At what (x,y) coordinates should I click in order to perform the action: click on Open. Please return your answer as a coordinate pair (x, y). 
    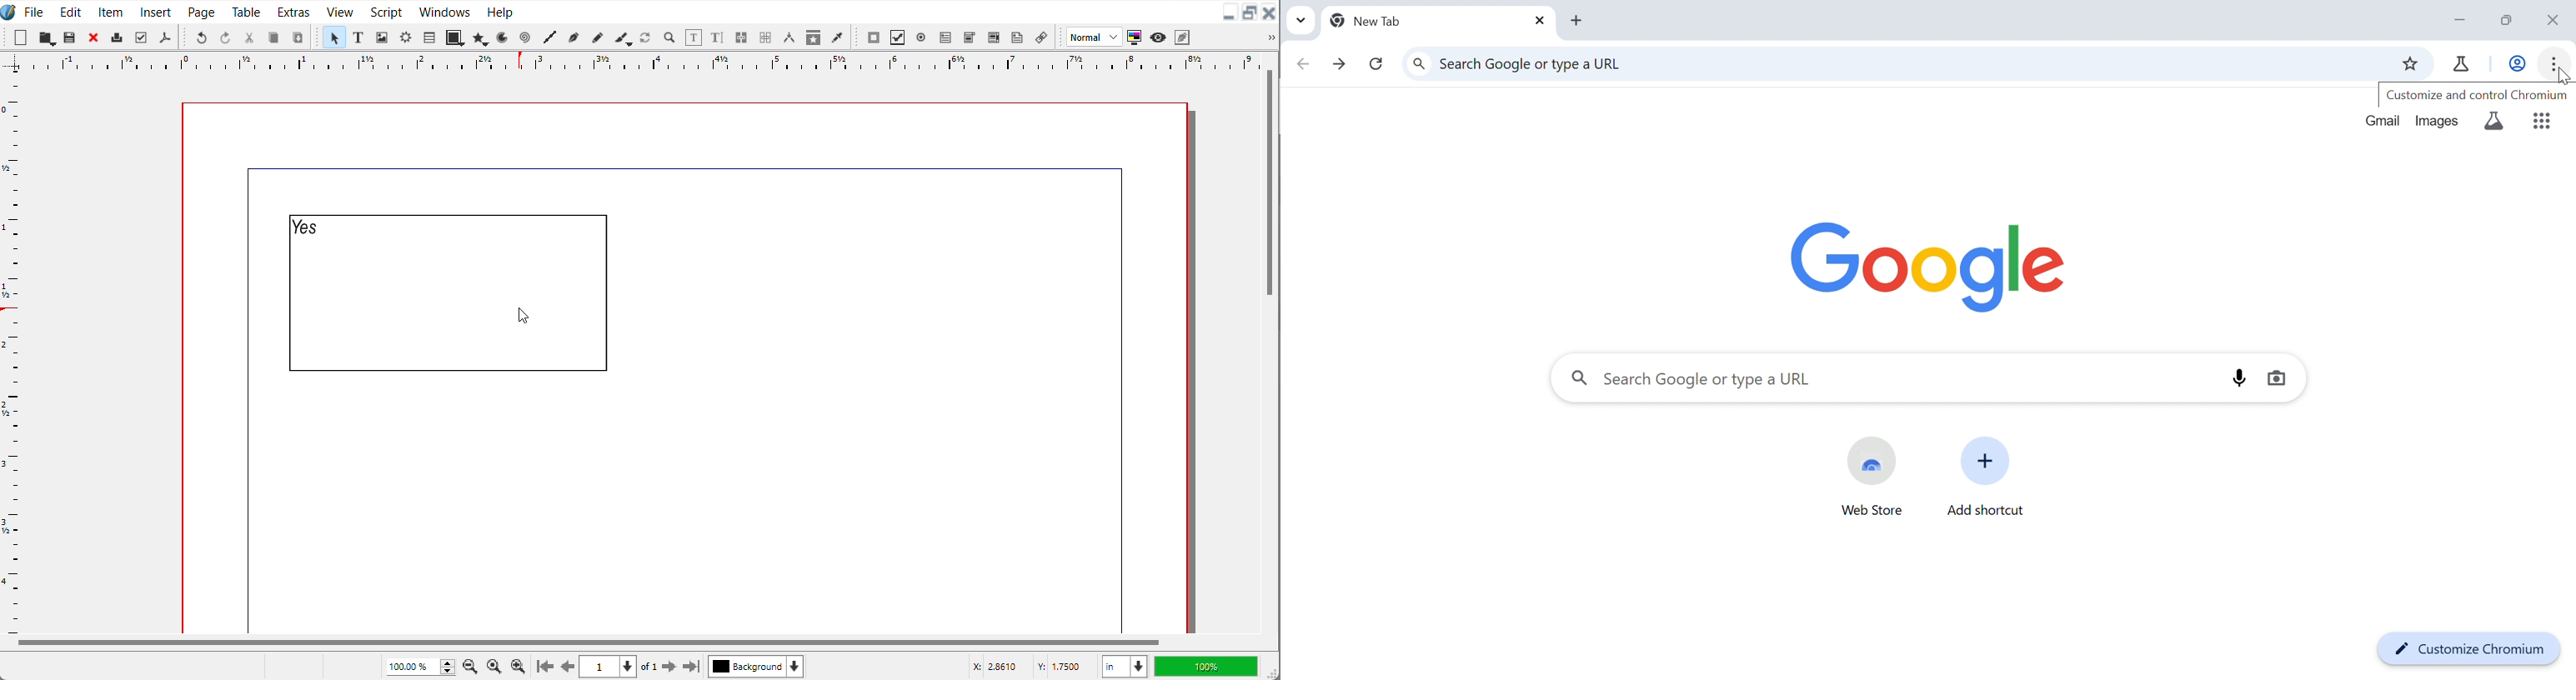
    Looking at the image, I should click on (71, 38).